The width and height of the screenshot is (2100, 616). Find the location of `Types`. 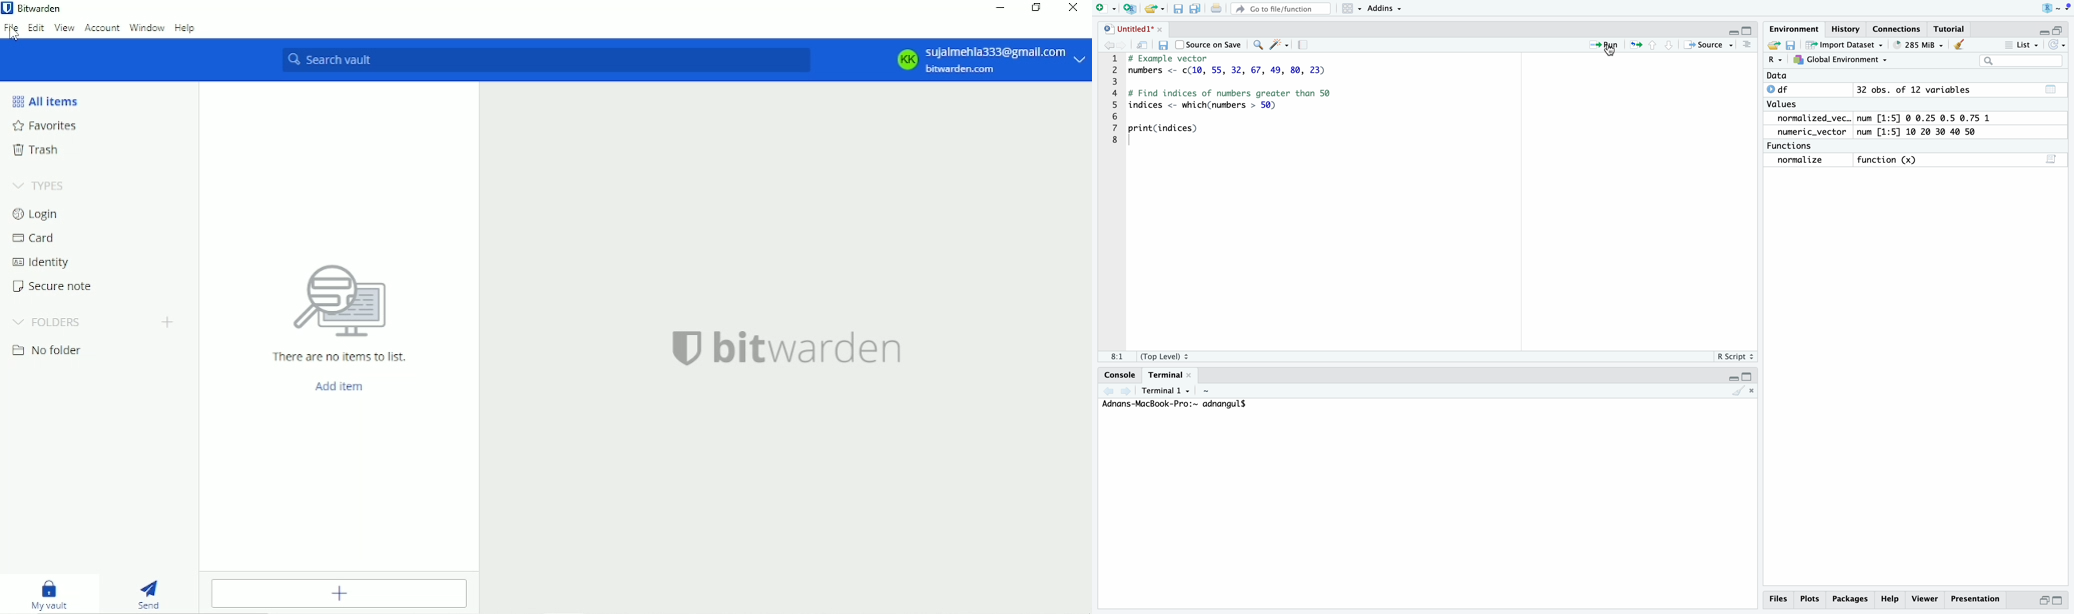

Types is located at coordinates (39, 186).